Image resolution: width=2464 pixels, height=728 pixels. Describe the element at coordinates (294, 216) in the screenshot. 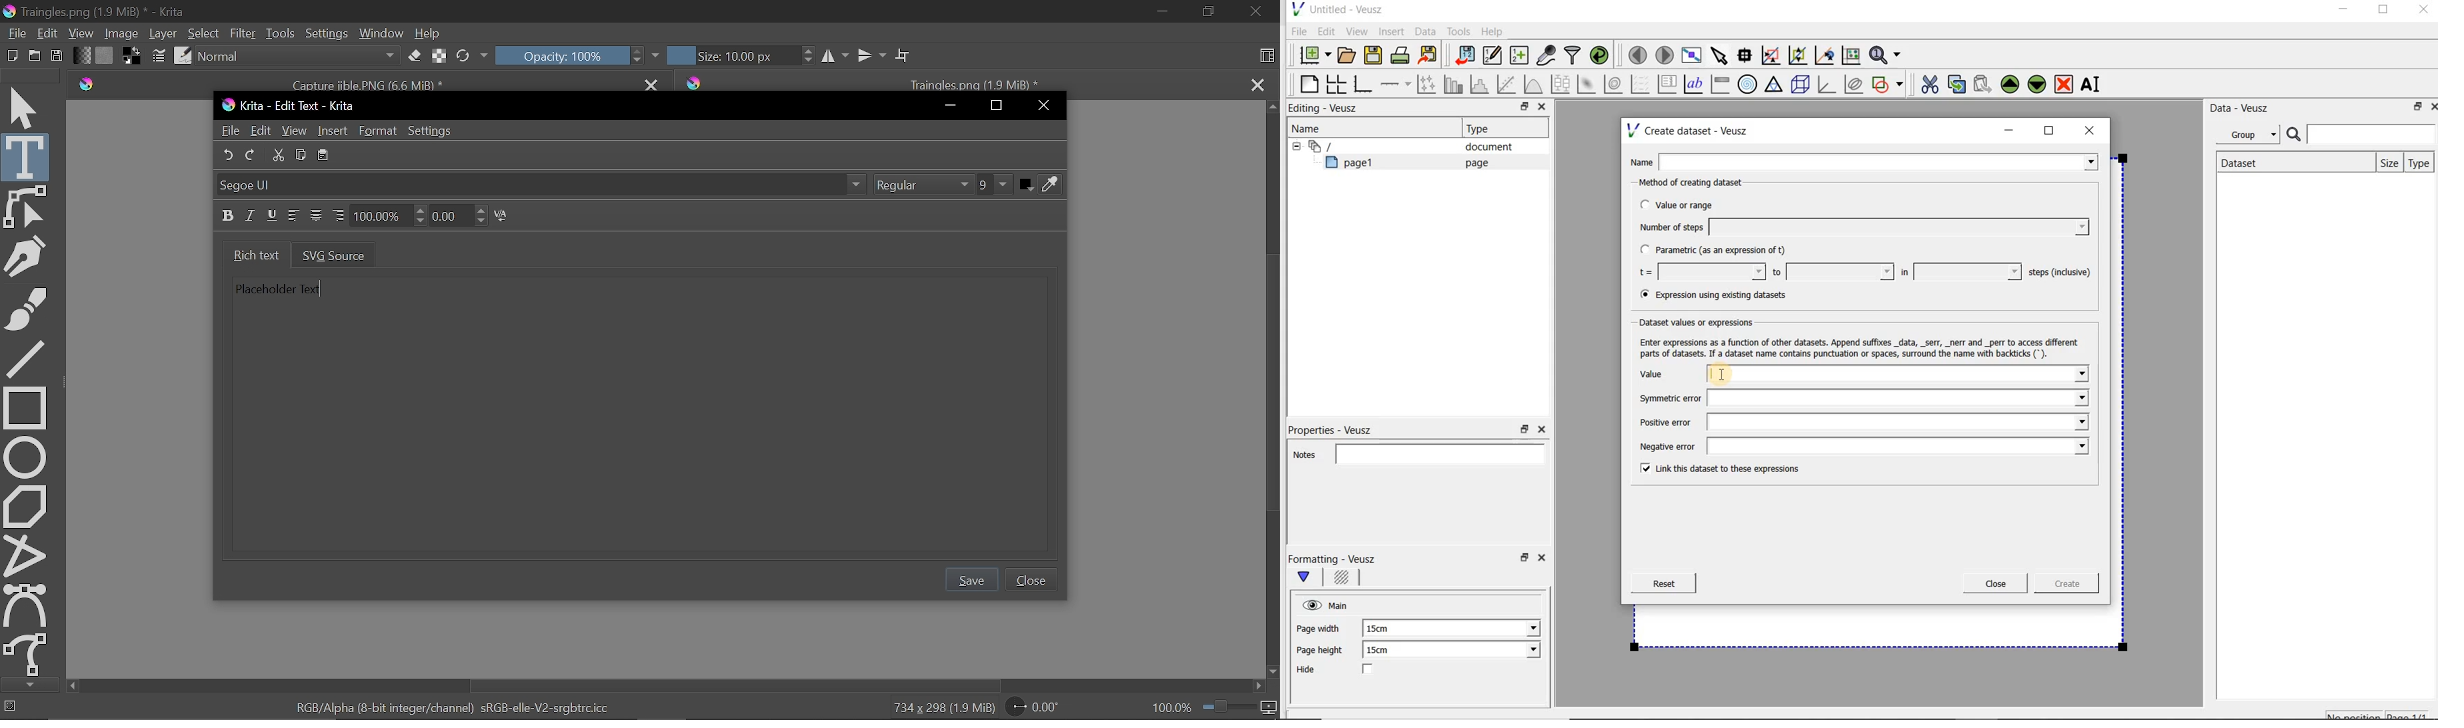

I see `Align left` at that location.